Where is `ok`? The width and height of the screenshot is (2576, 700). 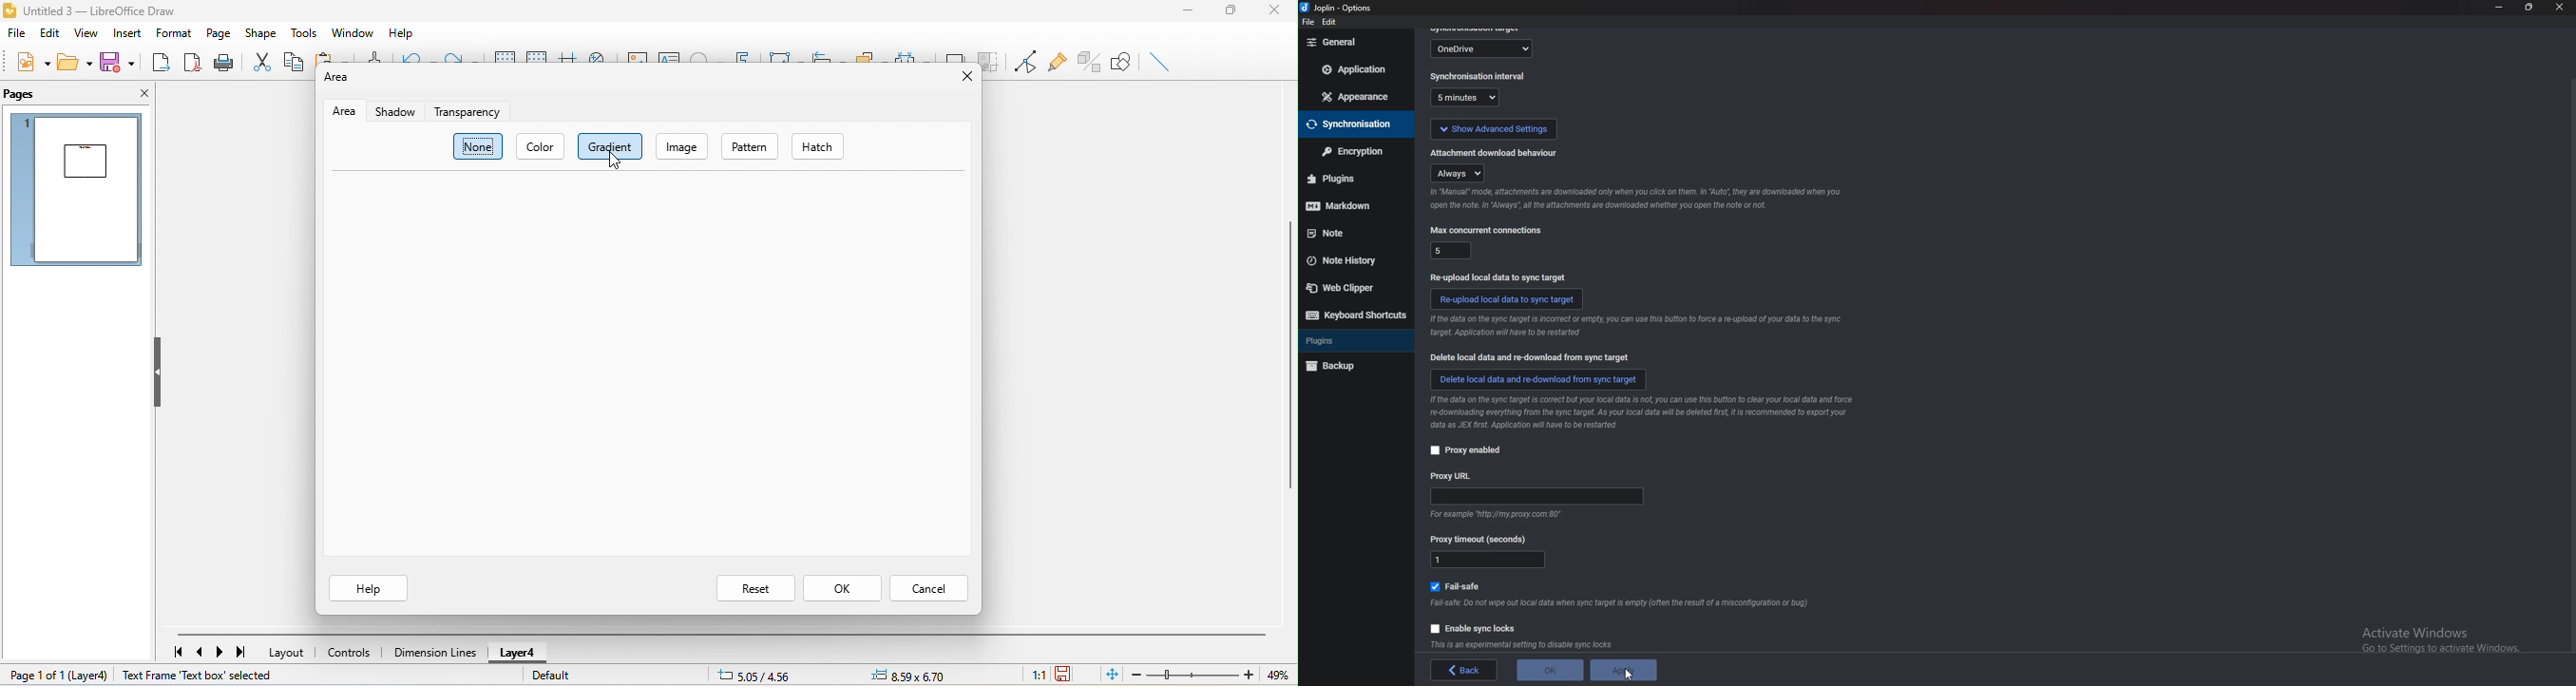
ok is located at coordinates (843, 589).